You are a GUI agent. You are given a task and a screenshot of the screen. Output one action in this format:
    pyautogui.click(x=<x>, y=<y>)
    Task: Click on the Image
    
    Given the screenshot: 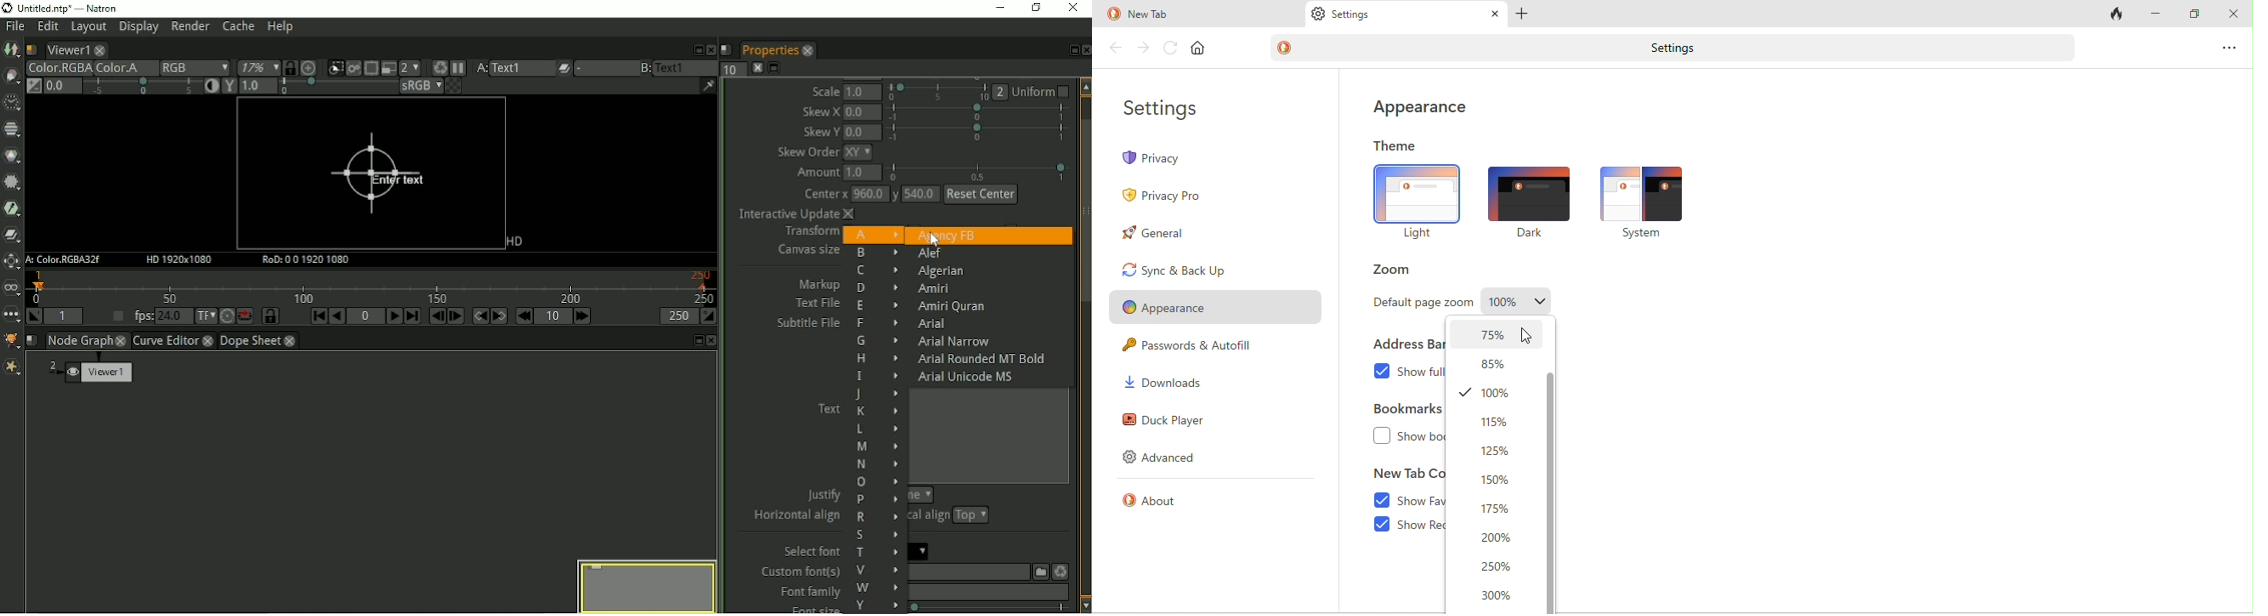 What is the action you would take?
    pyautogui.click(x=12, y=51)
    